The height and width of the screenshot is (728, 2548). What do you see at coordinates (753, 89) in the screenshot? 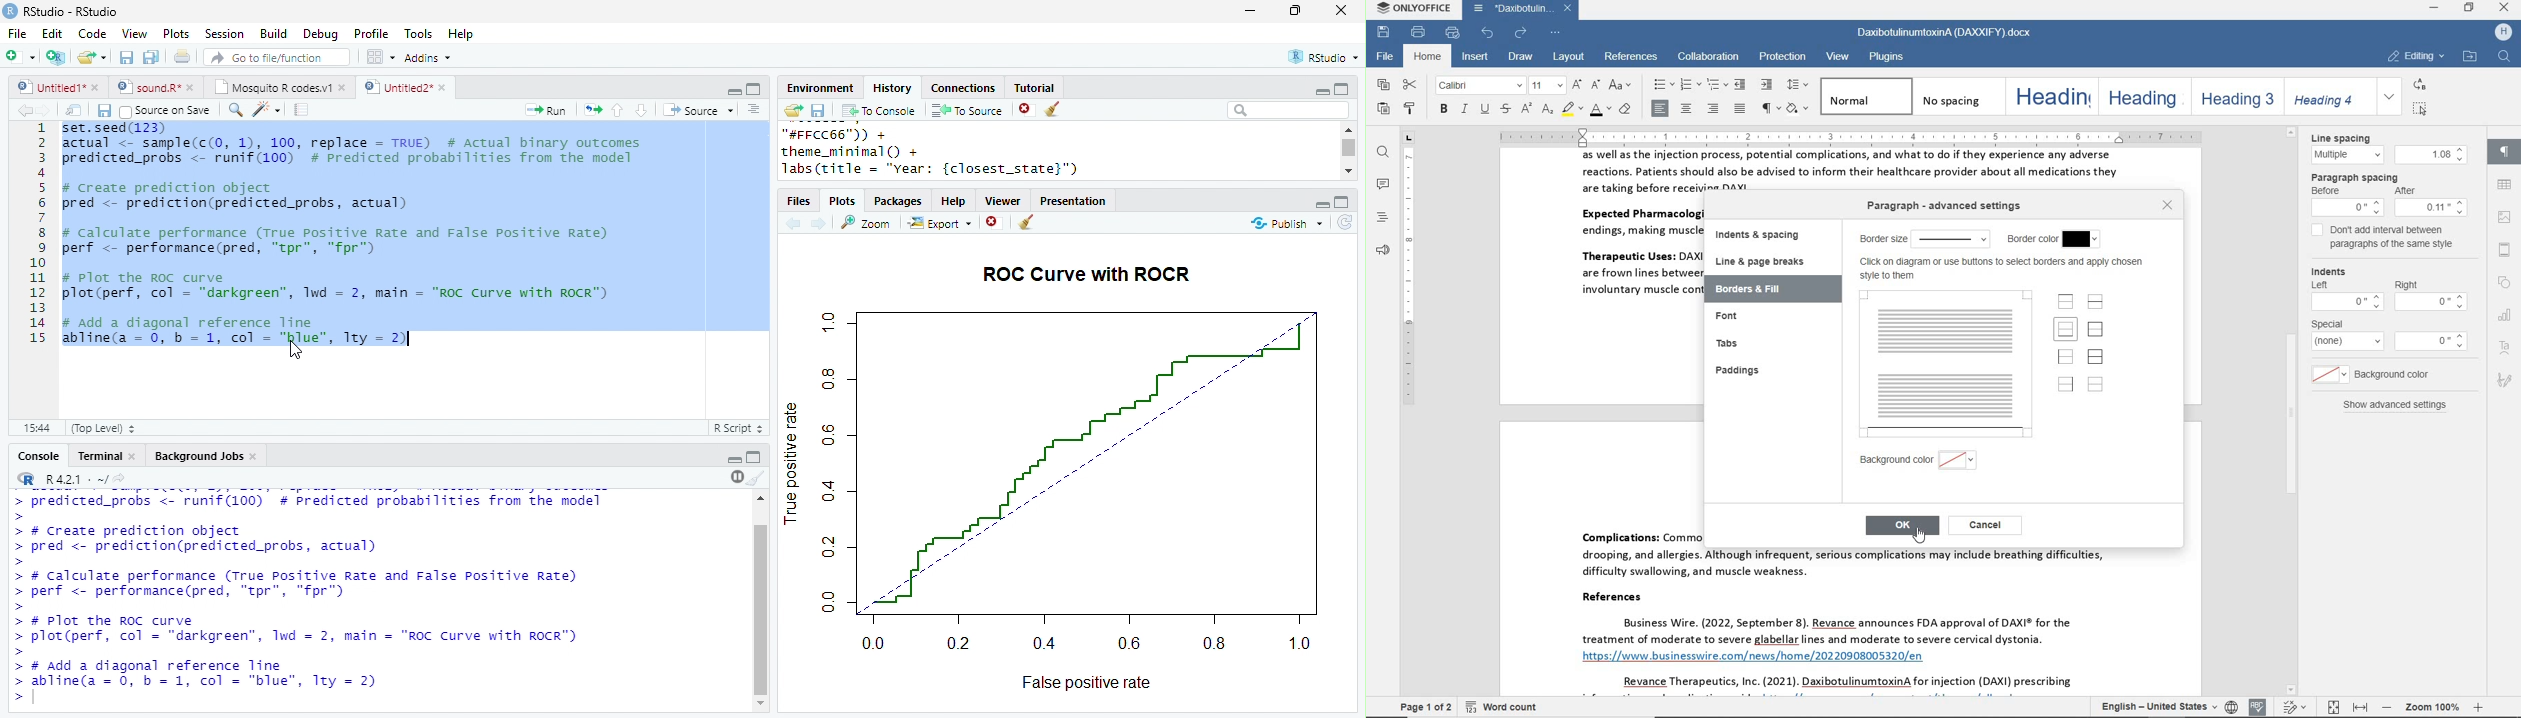
I see `maximize` at bounding box center [753, 89].